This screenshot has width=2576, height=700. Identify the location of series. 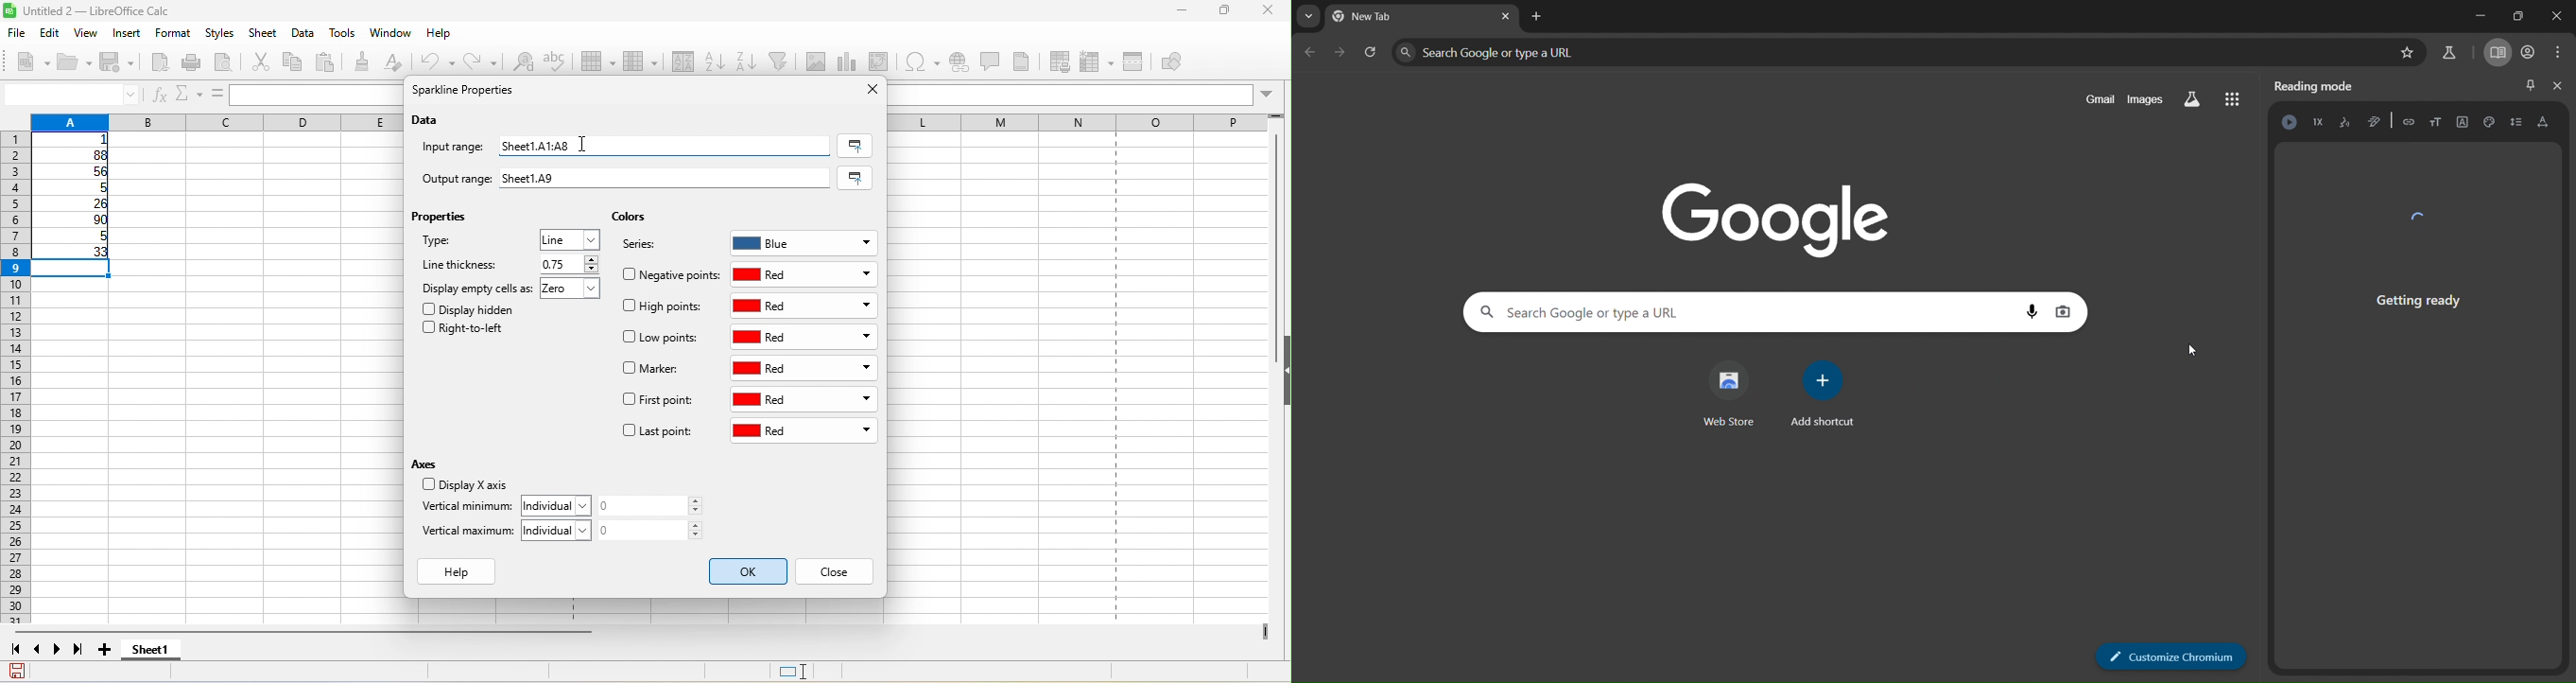
(648, 247).